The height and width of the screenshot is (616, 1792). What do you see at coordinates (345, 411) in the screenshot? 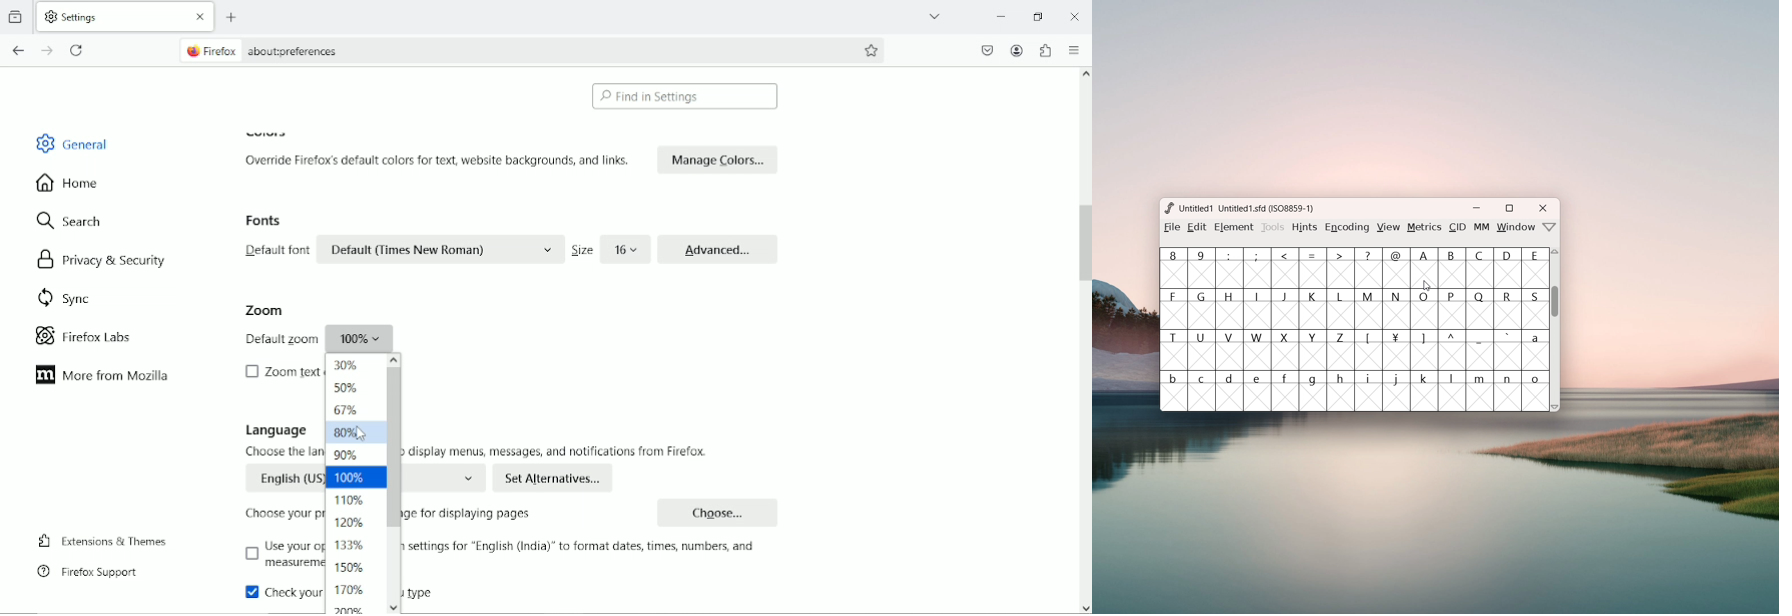
I see `67%` at bounding box center [345, 411].